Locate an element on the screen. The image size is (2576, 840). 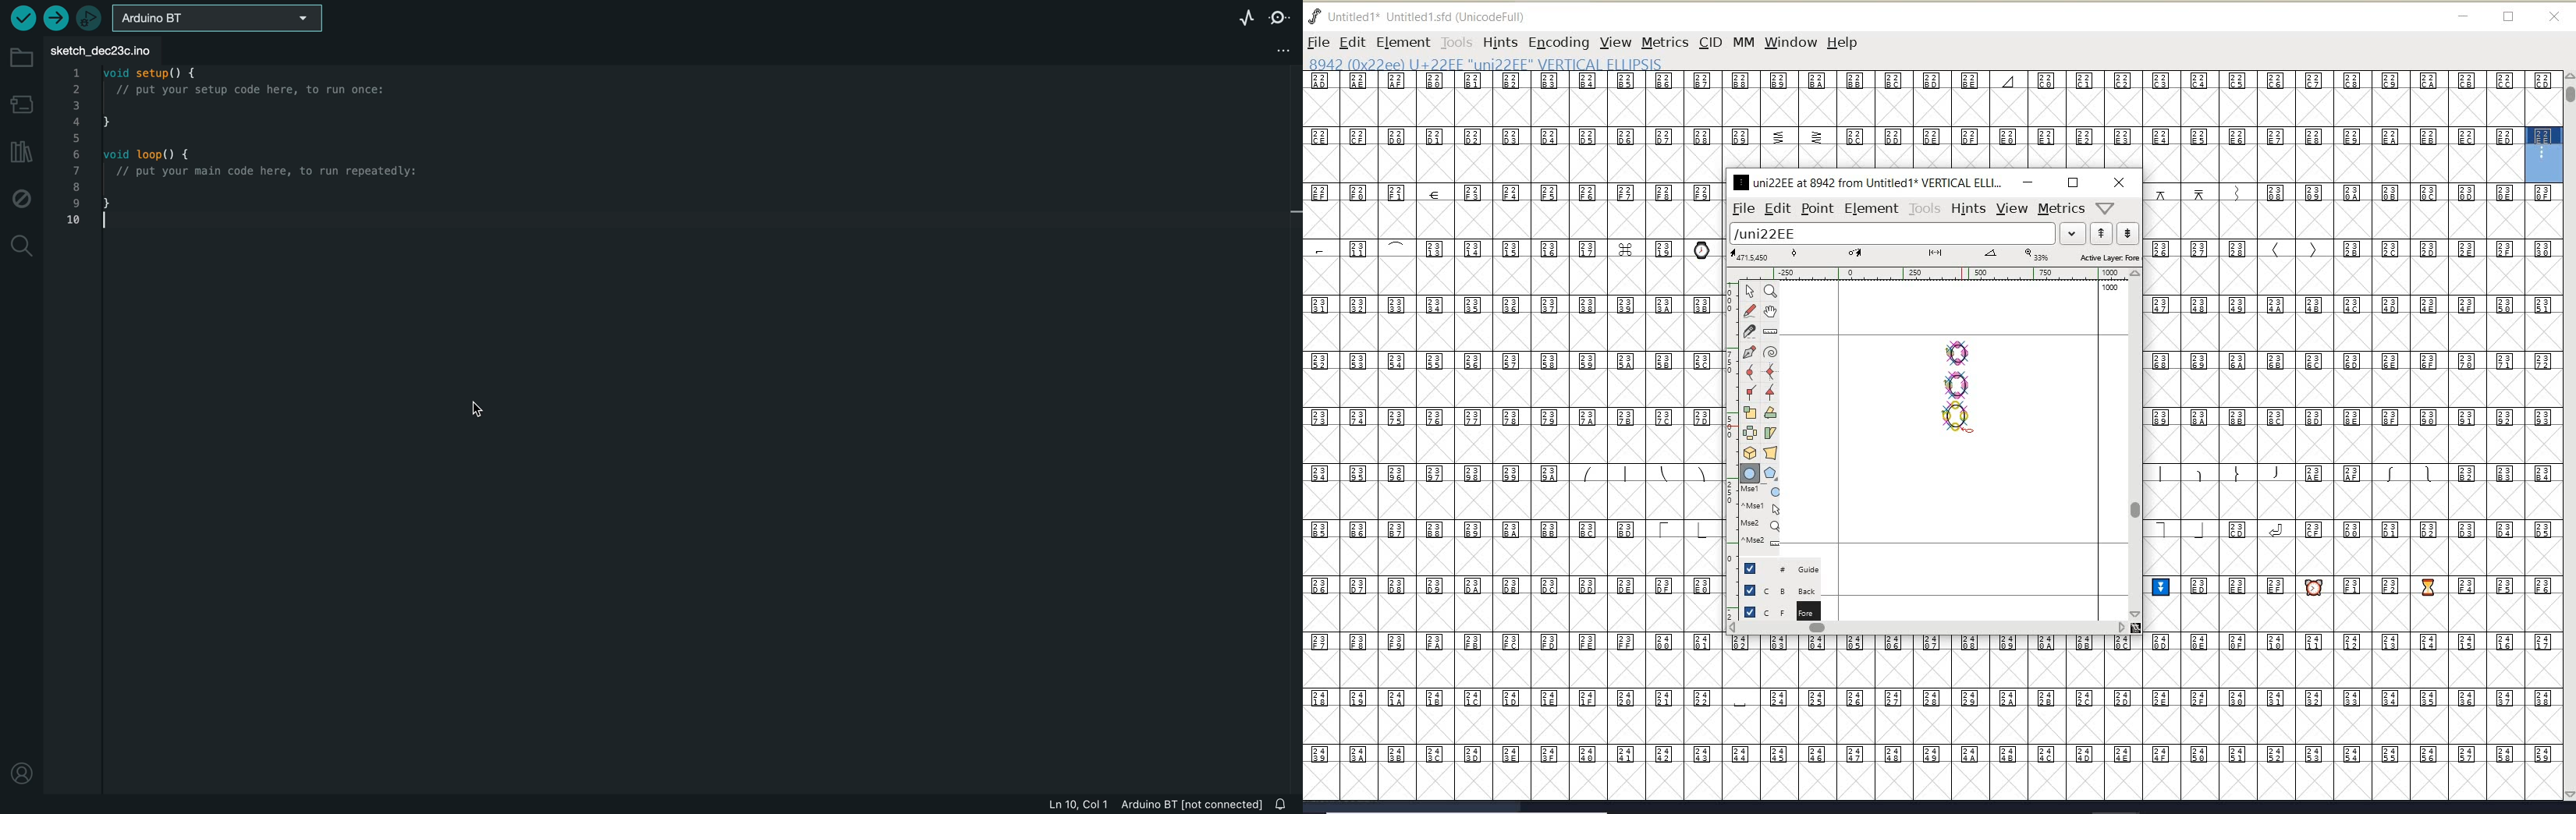
TOOLS is located at coordinates (1456, 42).